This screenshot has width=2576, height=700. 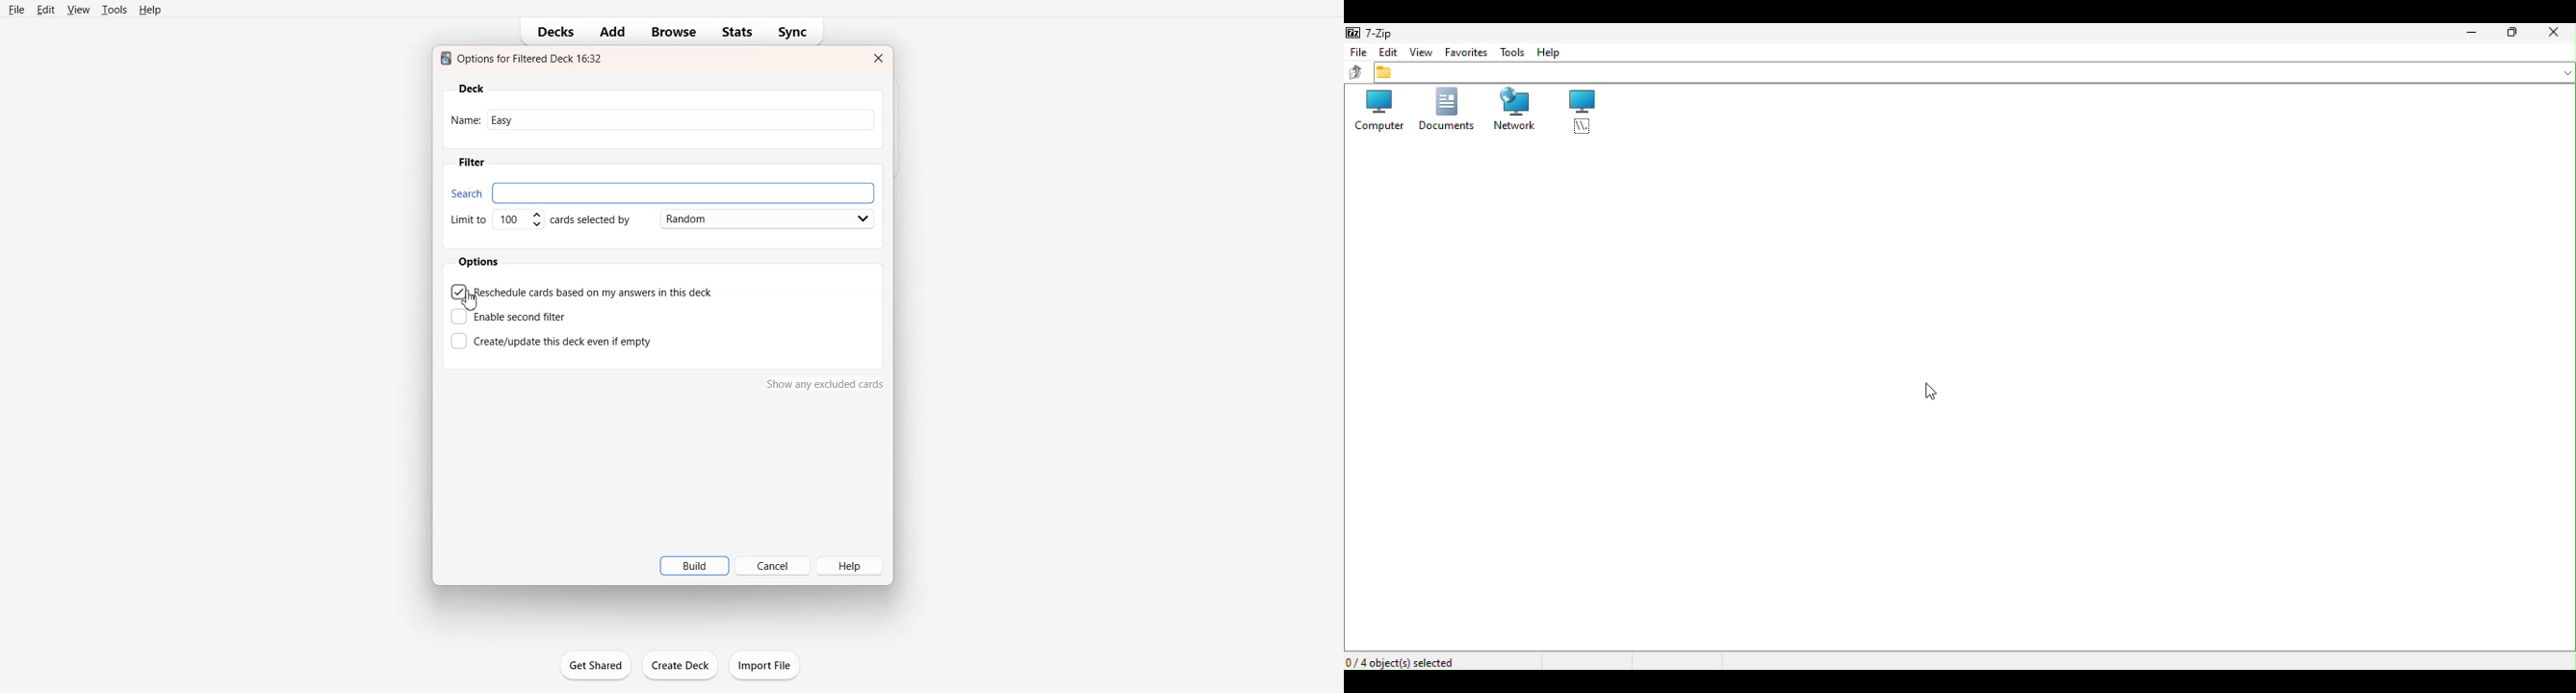 What do you see at coordinates (1447, 112) in the screenshot?
I see `Documents` at bounding box center [1447, 112].